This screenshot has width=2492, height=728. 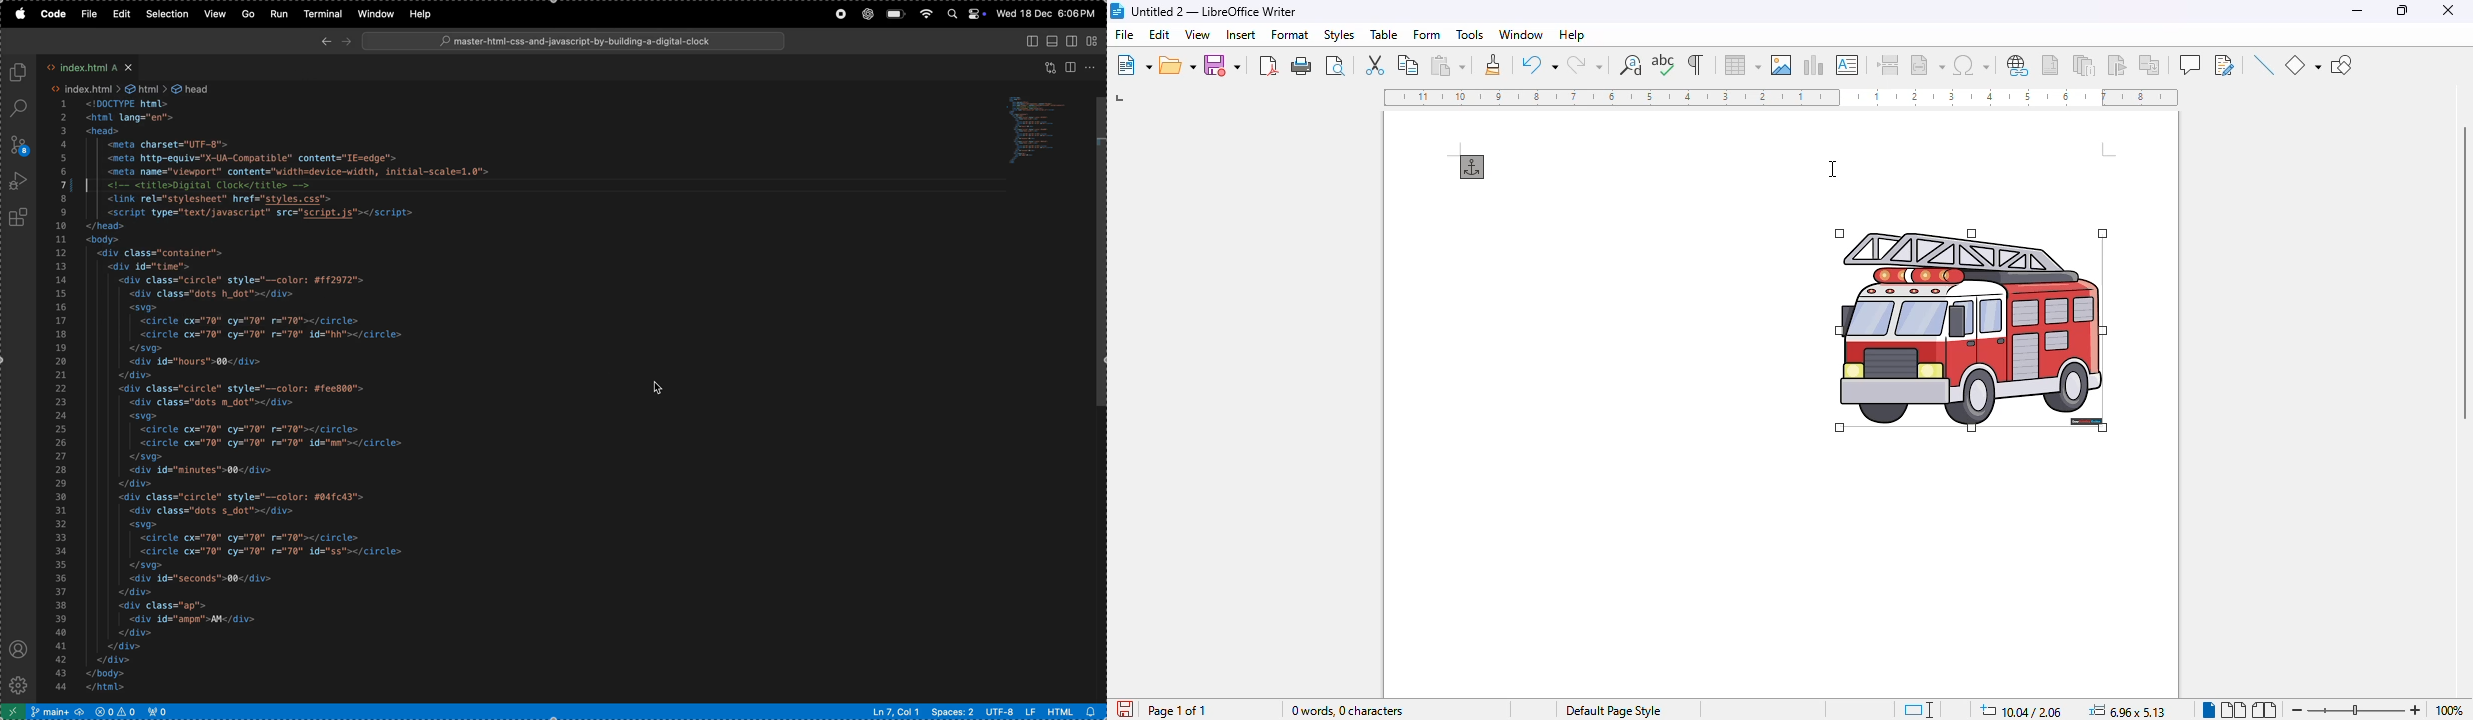 What do you see at coordinates (90, 15) in the screenshot?
I see `file` at bounding box center [90, 15].